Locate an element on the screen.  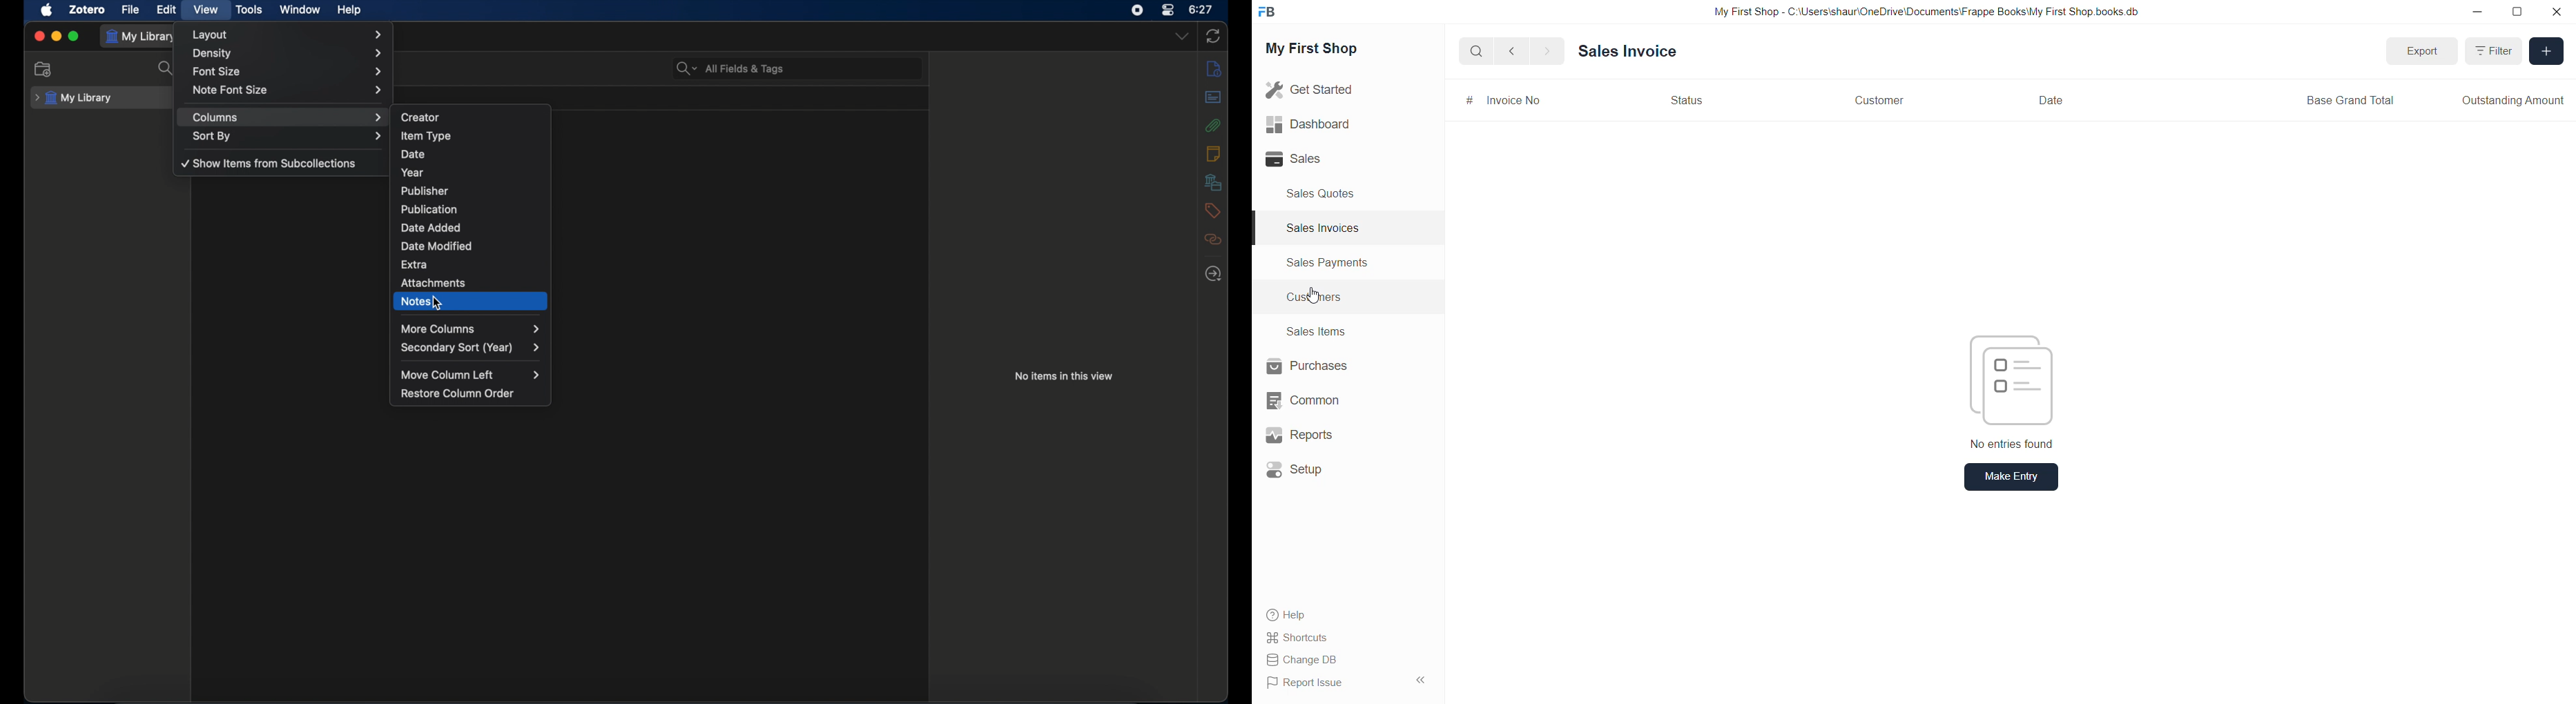
new collection is located at coordinates (44, 70).